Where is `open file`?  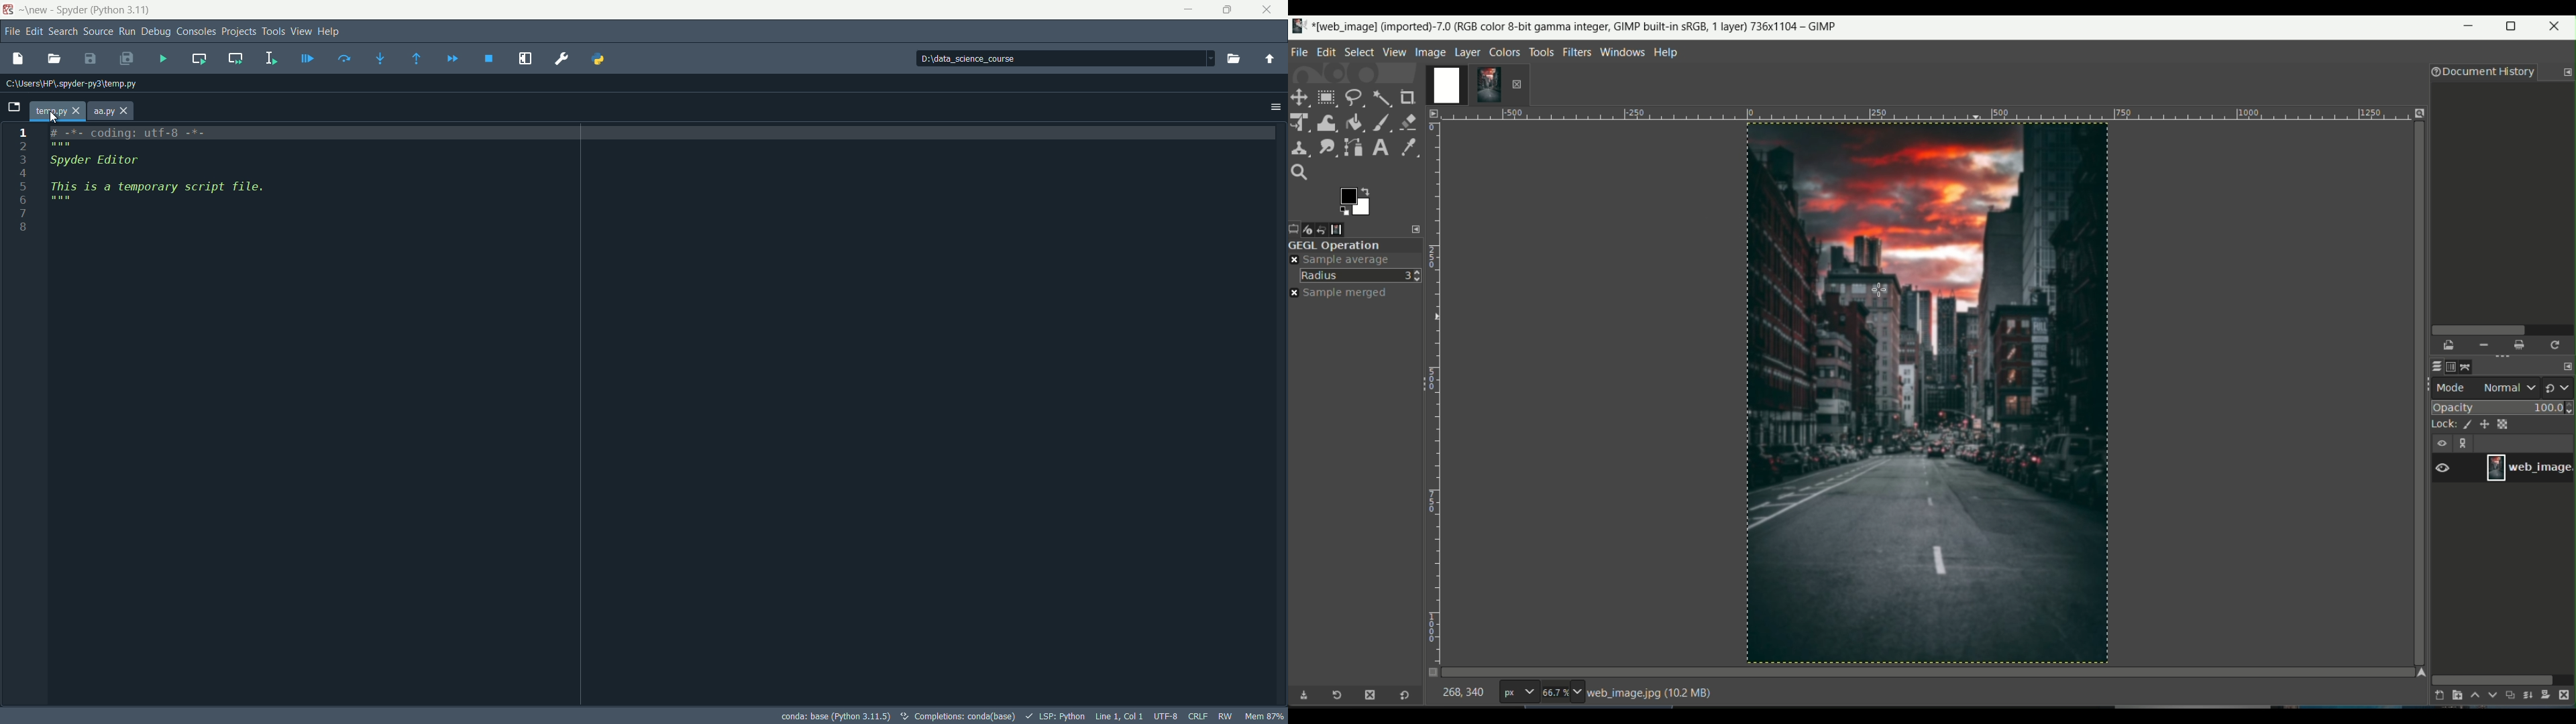
open file is located at coordinates (54, 58).